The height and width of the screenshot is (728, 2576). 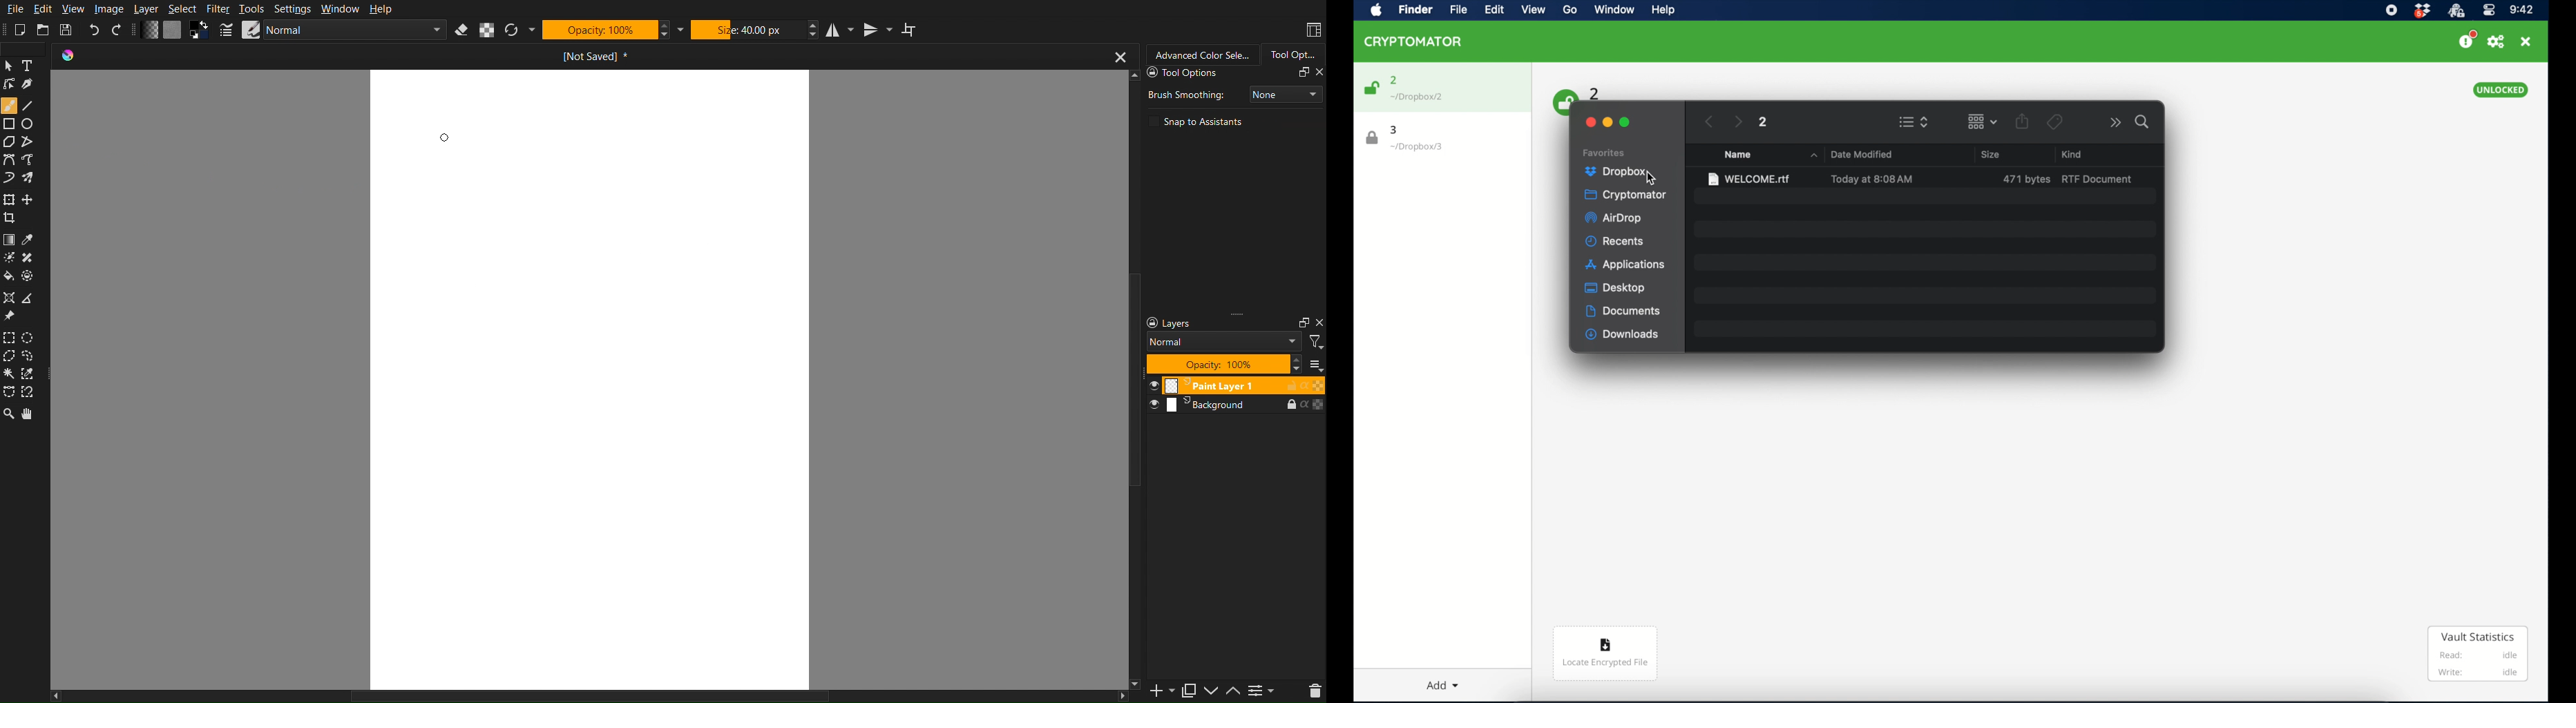 I want to click on New, so click(x=20, y=30).